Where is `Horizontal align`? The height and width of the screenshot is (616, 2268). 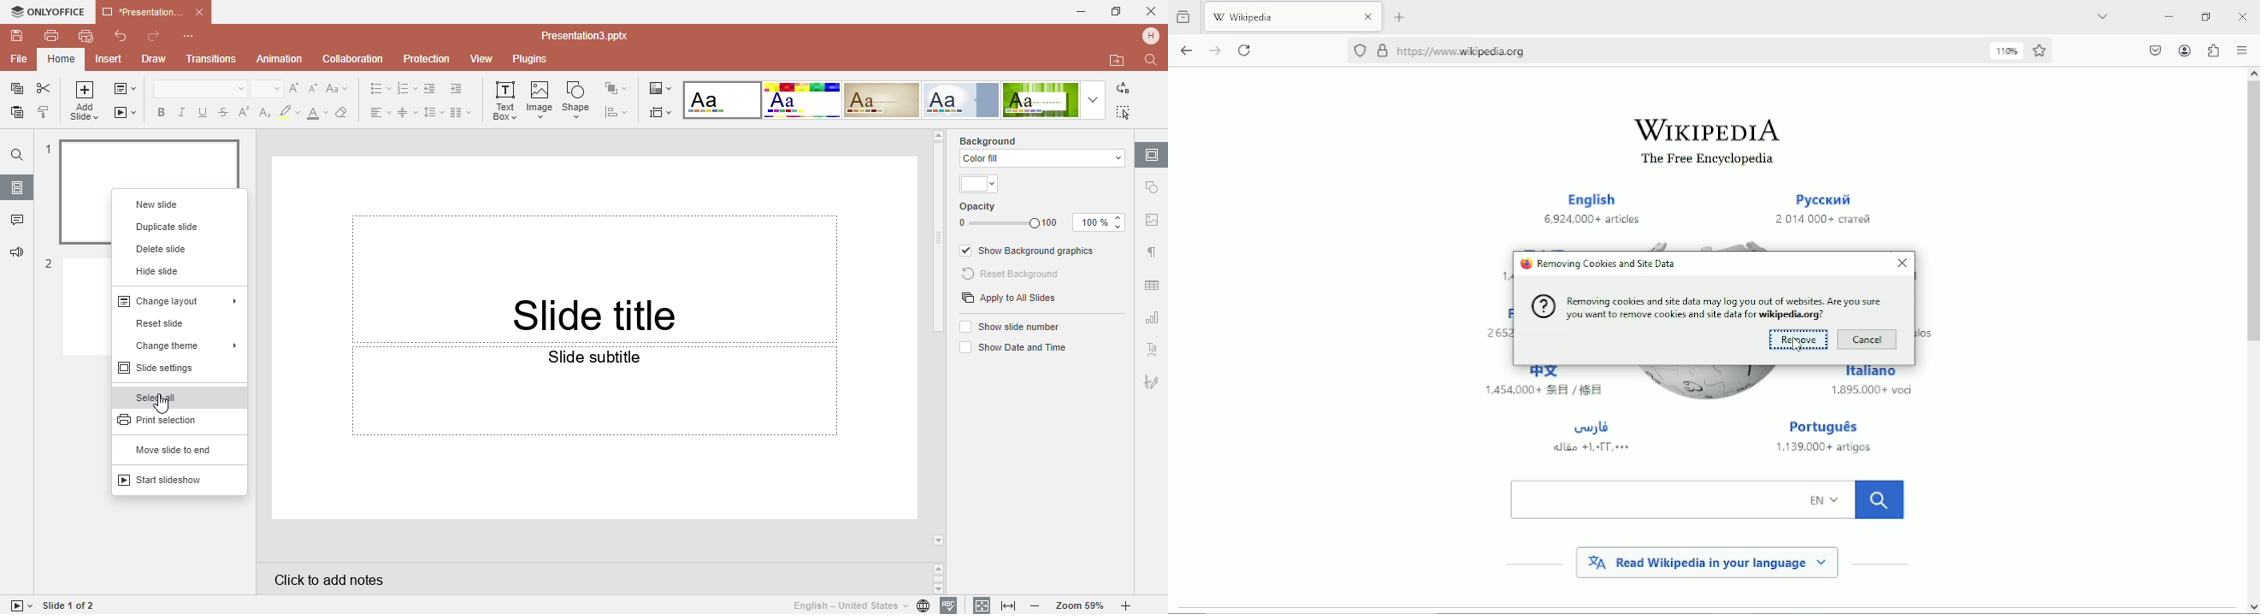
Horizontal align is located at coordinates (378, 111).